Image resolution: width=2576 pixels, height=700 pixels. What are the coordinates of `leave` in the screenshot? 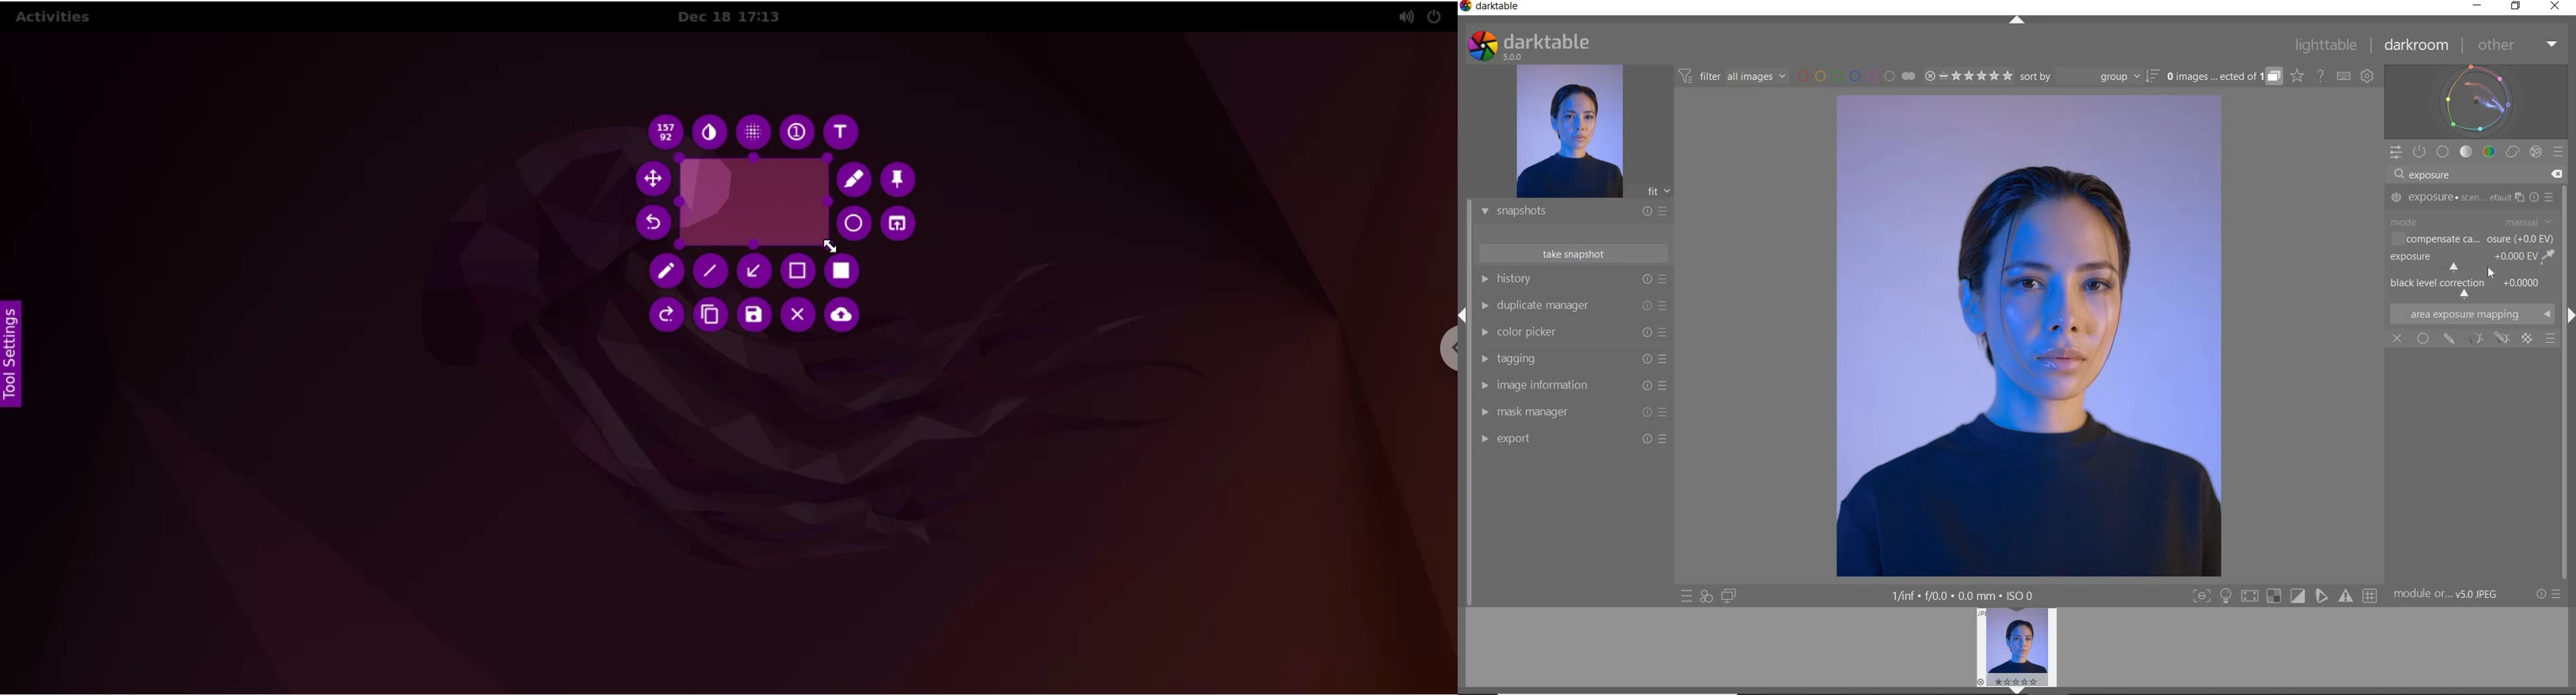 It's located at (797, 313).